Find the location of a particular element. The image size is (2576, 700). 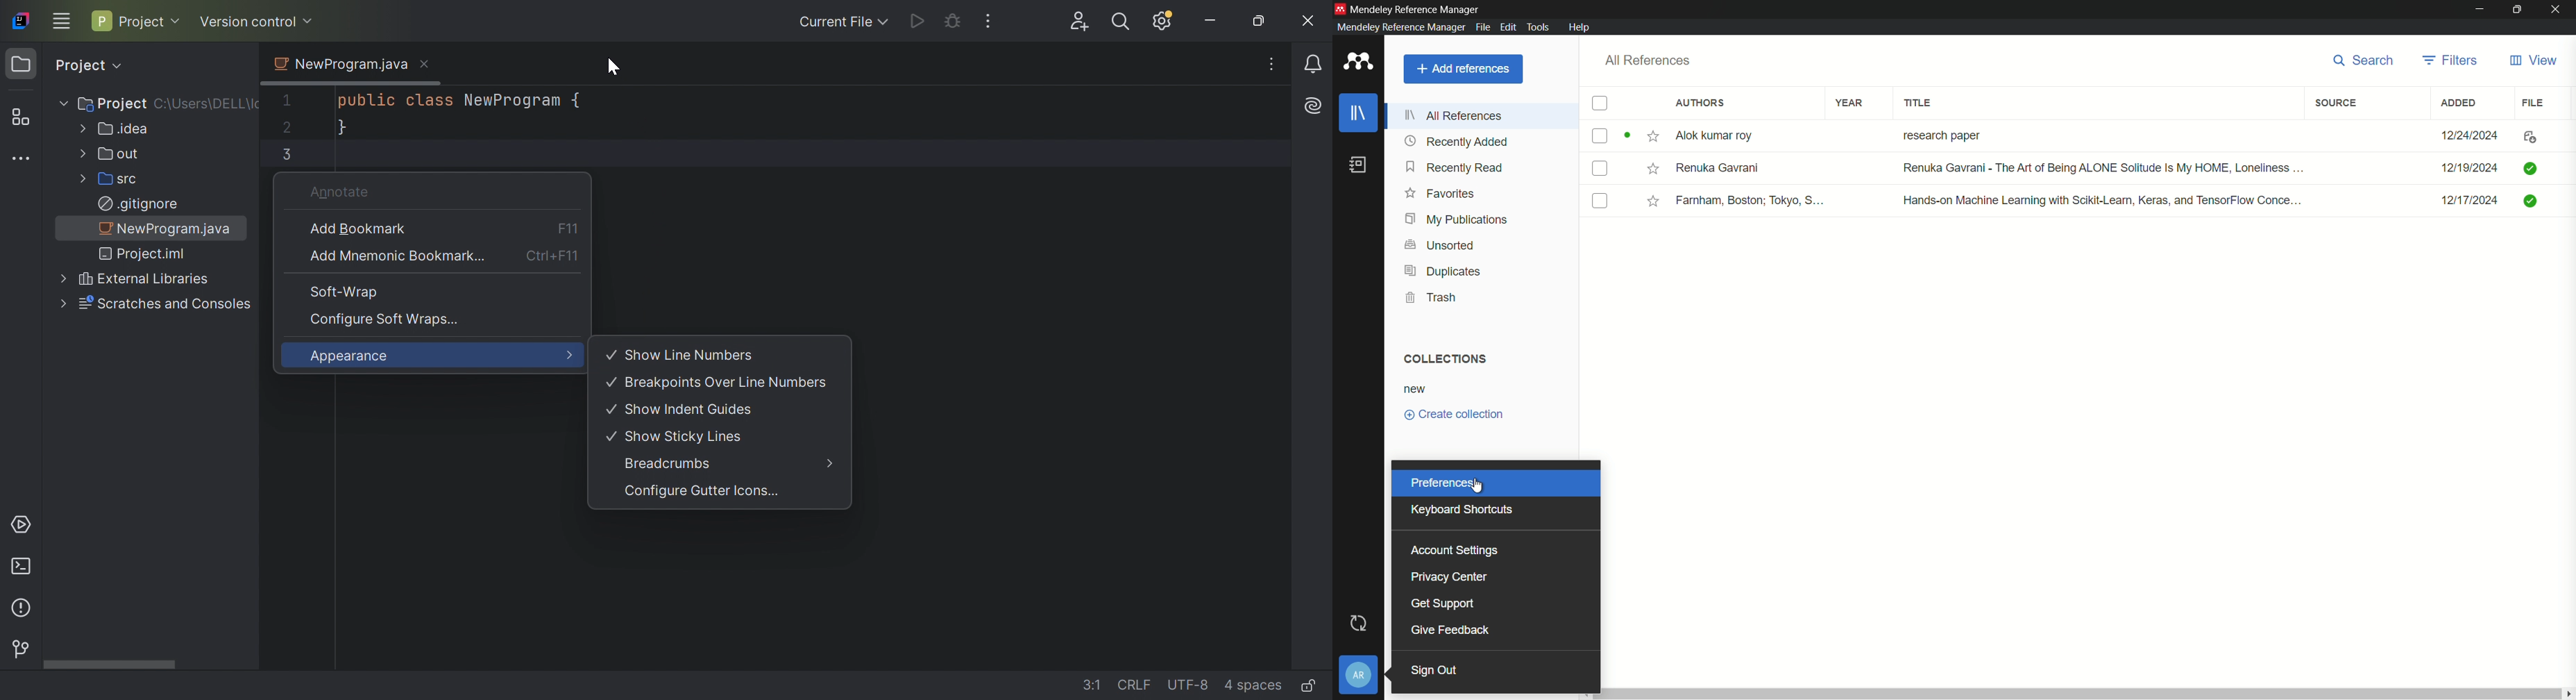

book-1 is located at coordinates (2115, 135).